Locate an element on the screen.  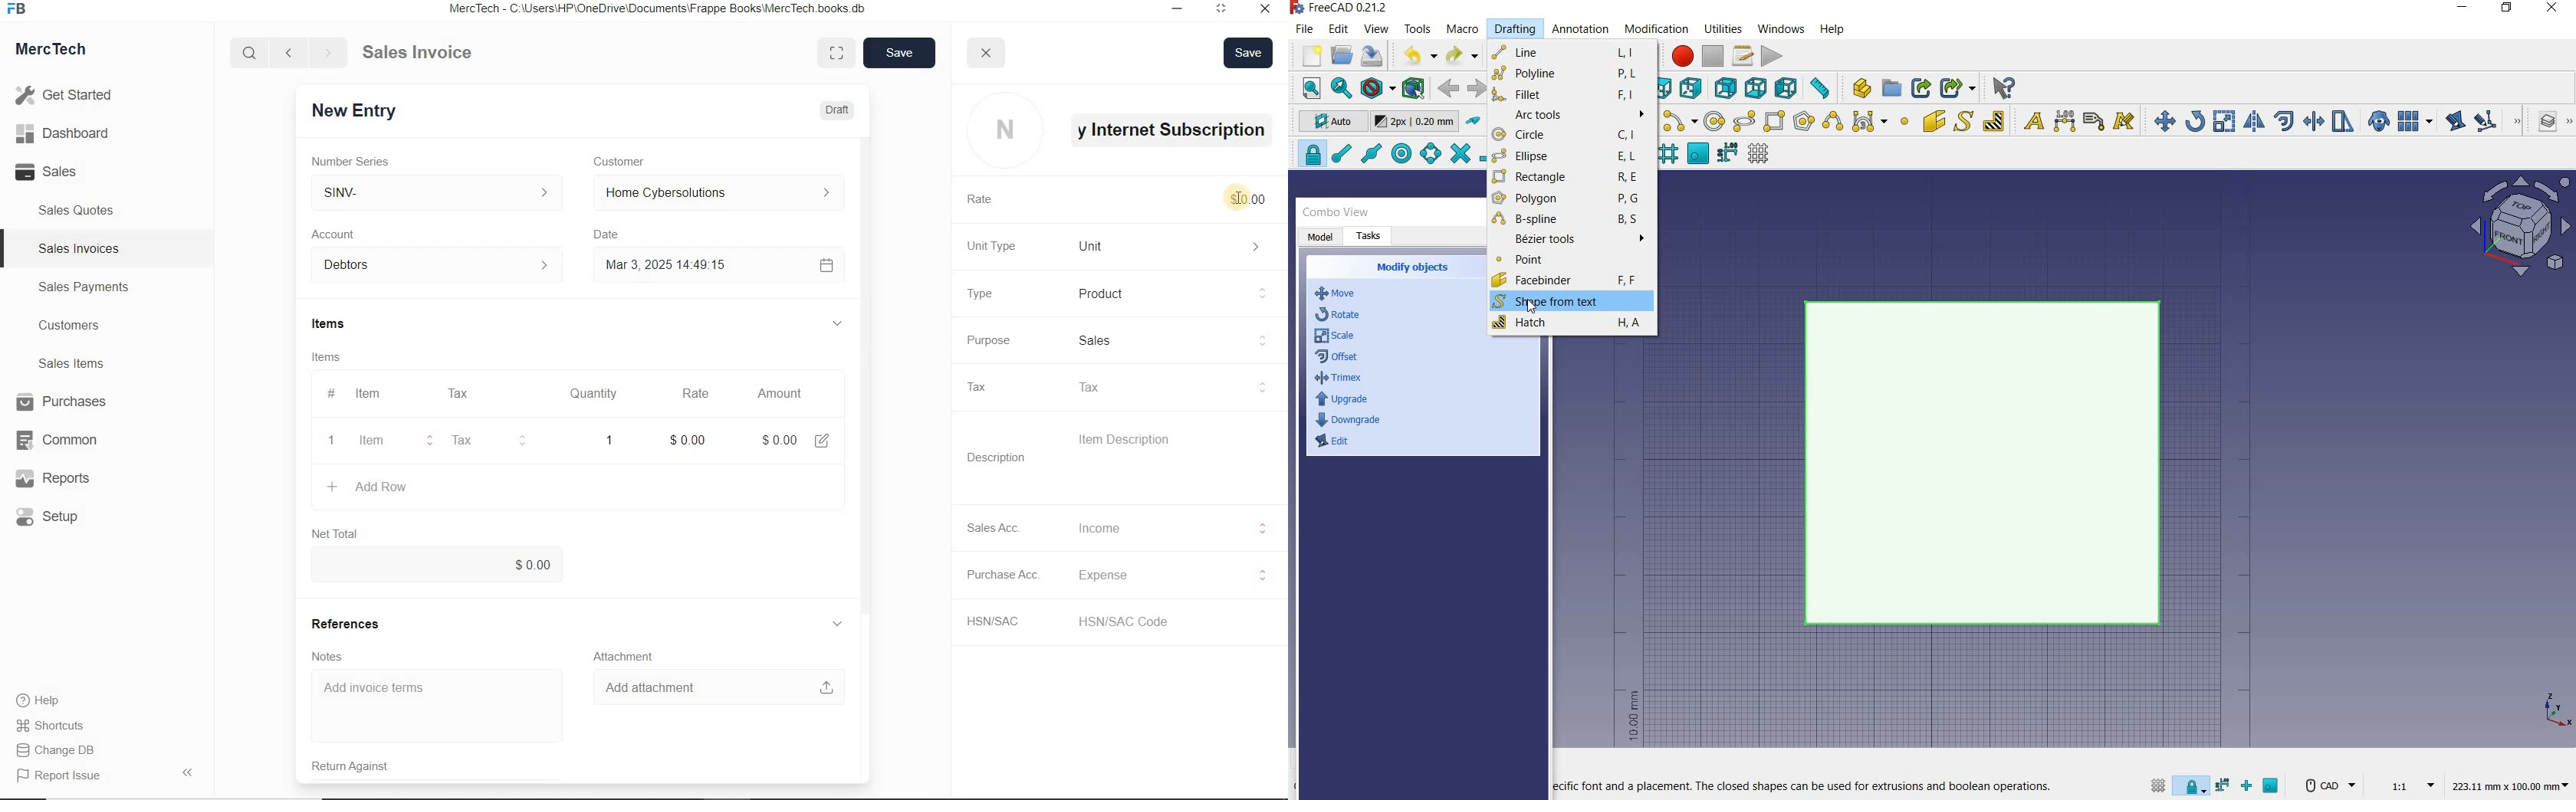
snap midpoint is located at coordinates (1370, 152).